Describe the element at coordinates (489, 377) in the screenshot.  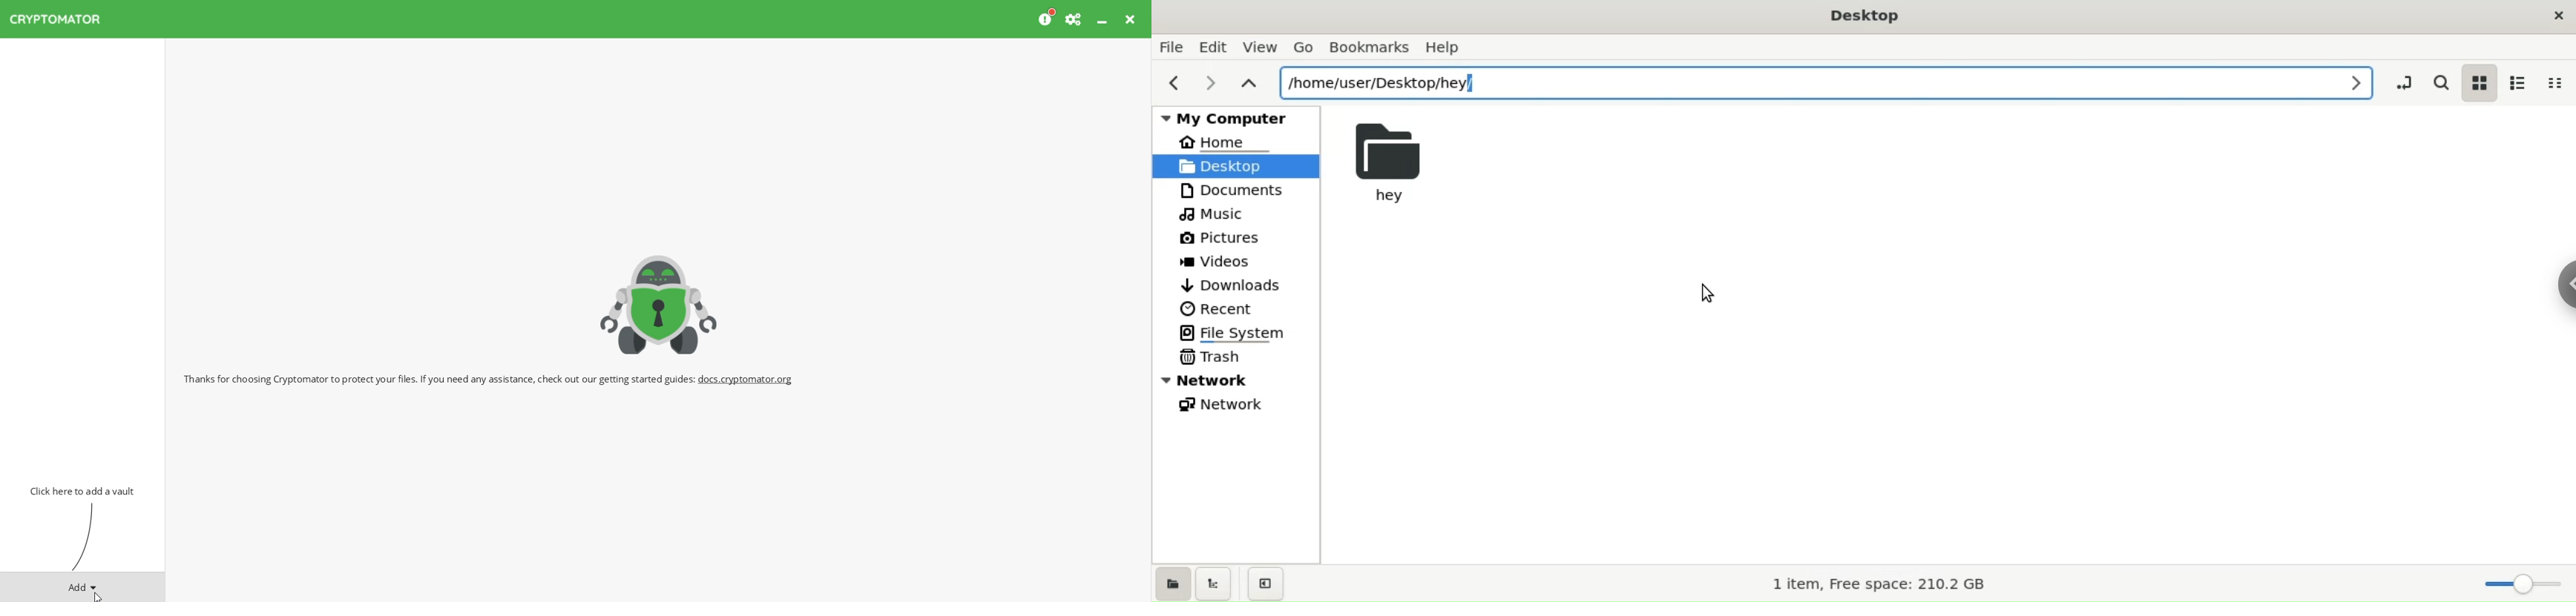
I see `Thanks for choosing Cryptomator to protect your files. If you need assistance, check out our getting started guides. docs.cryptomator.org` at that location.